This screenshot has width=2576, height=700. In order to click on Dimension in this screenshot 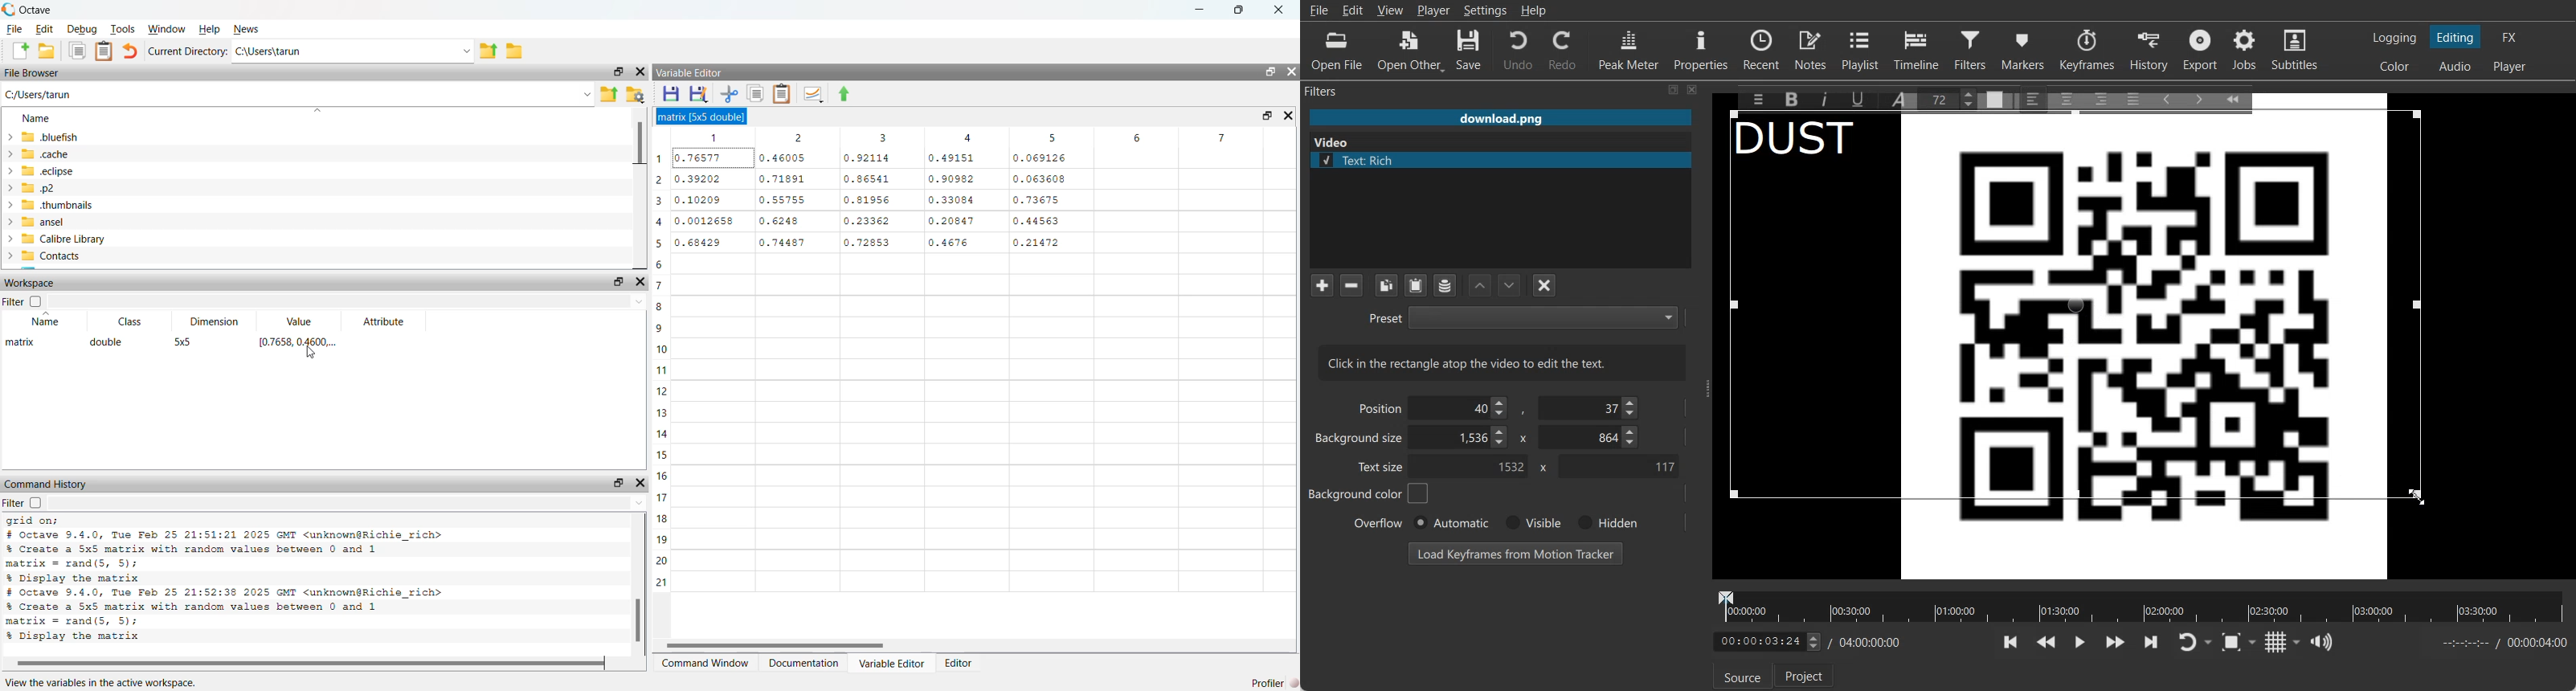, I will do `click(209, 317)`.